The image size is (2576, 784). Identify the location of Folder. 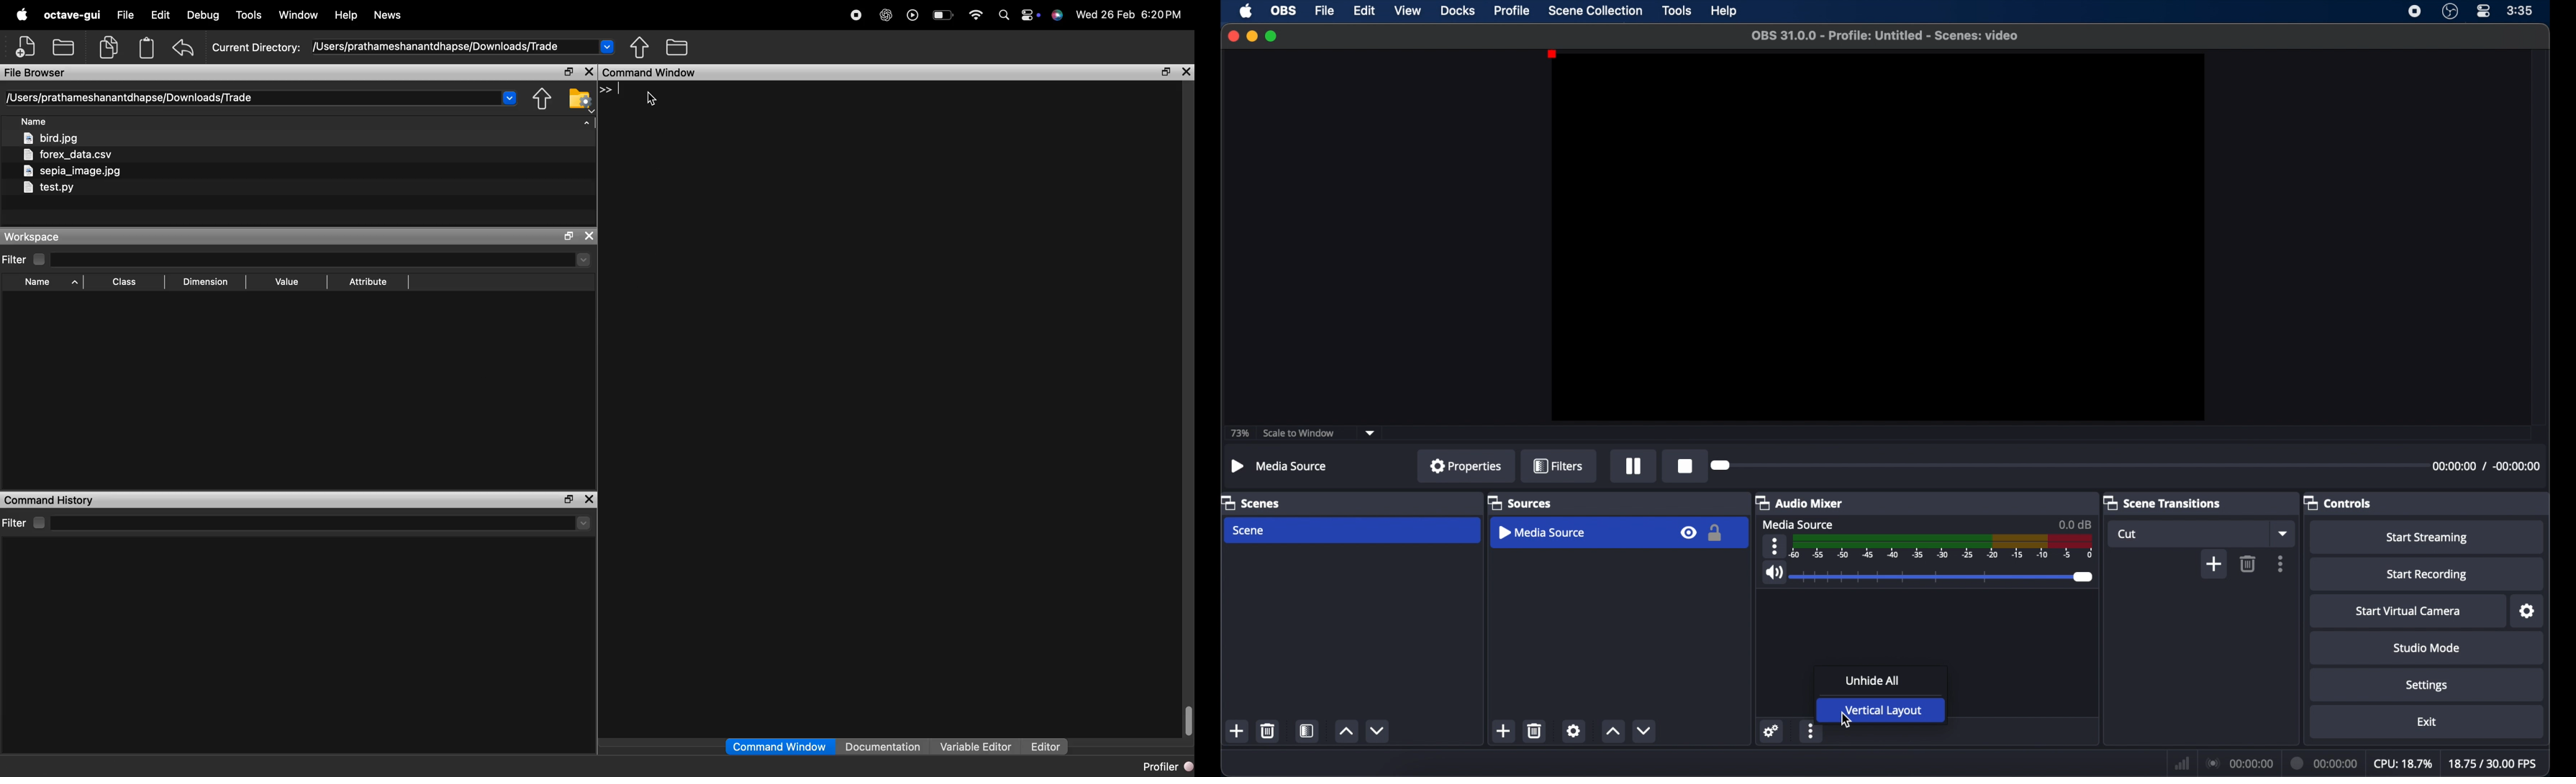
(679, 47).